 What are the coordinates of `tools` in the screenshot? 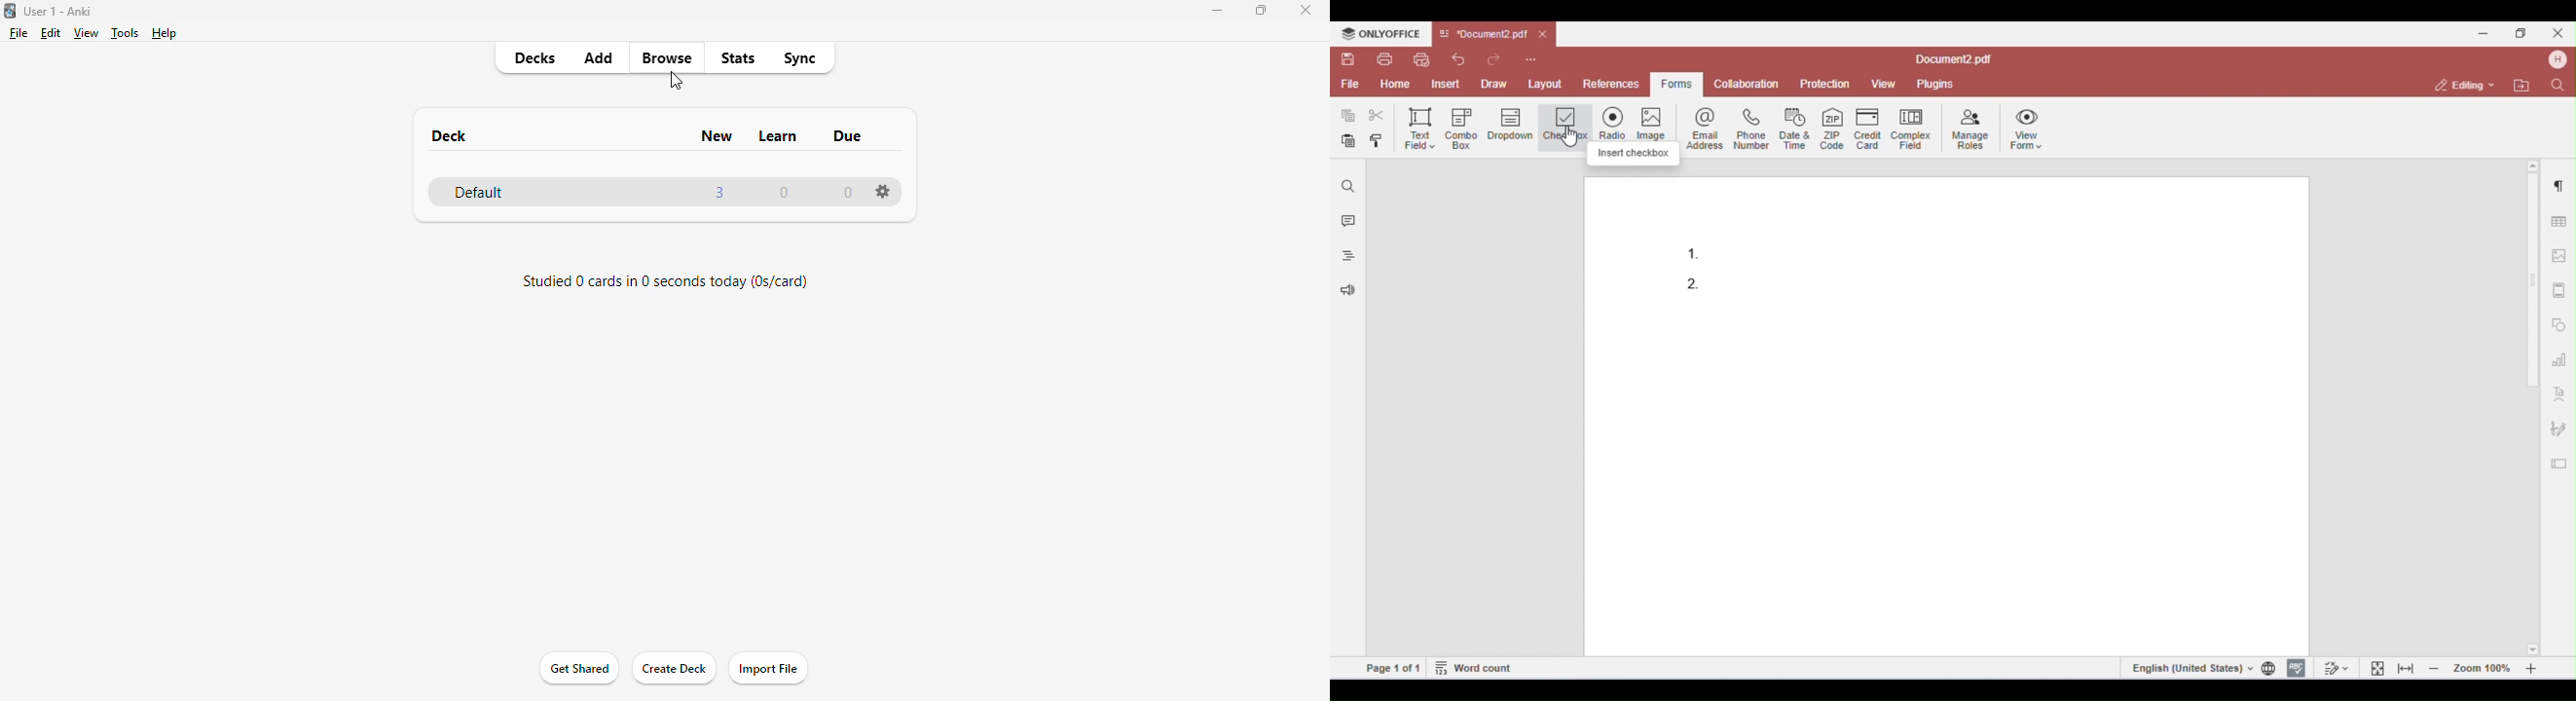 It's located at (127, 33).